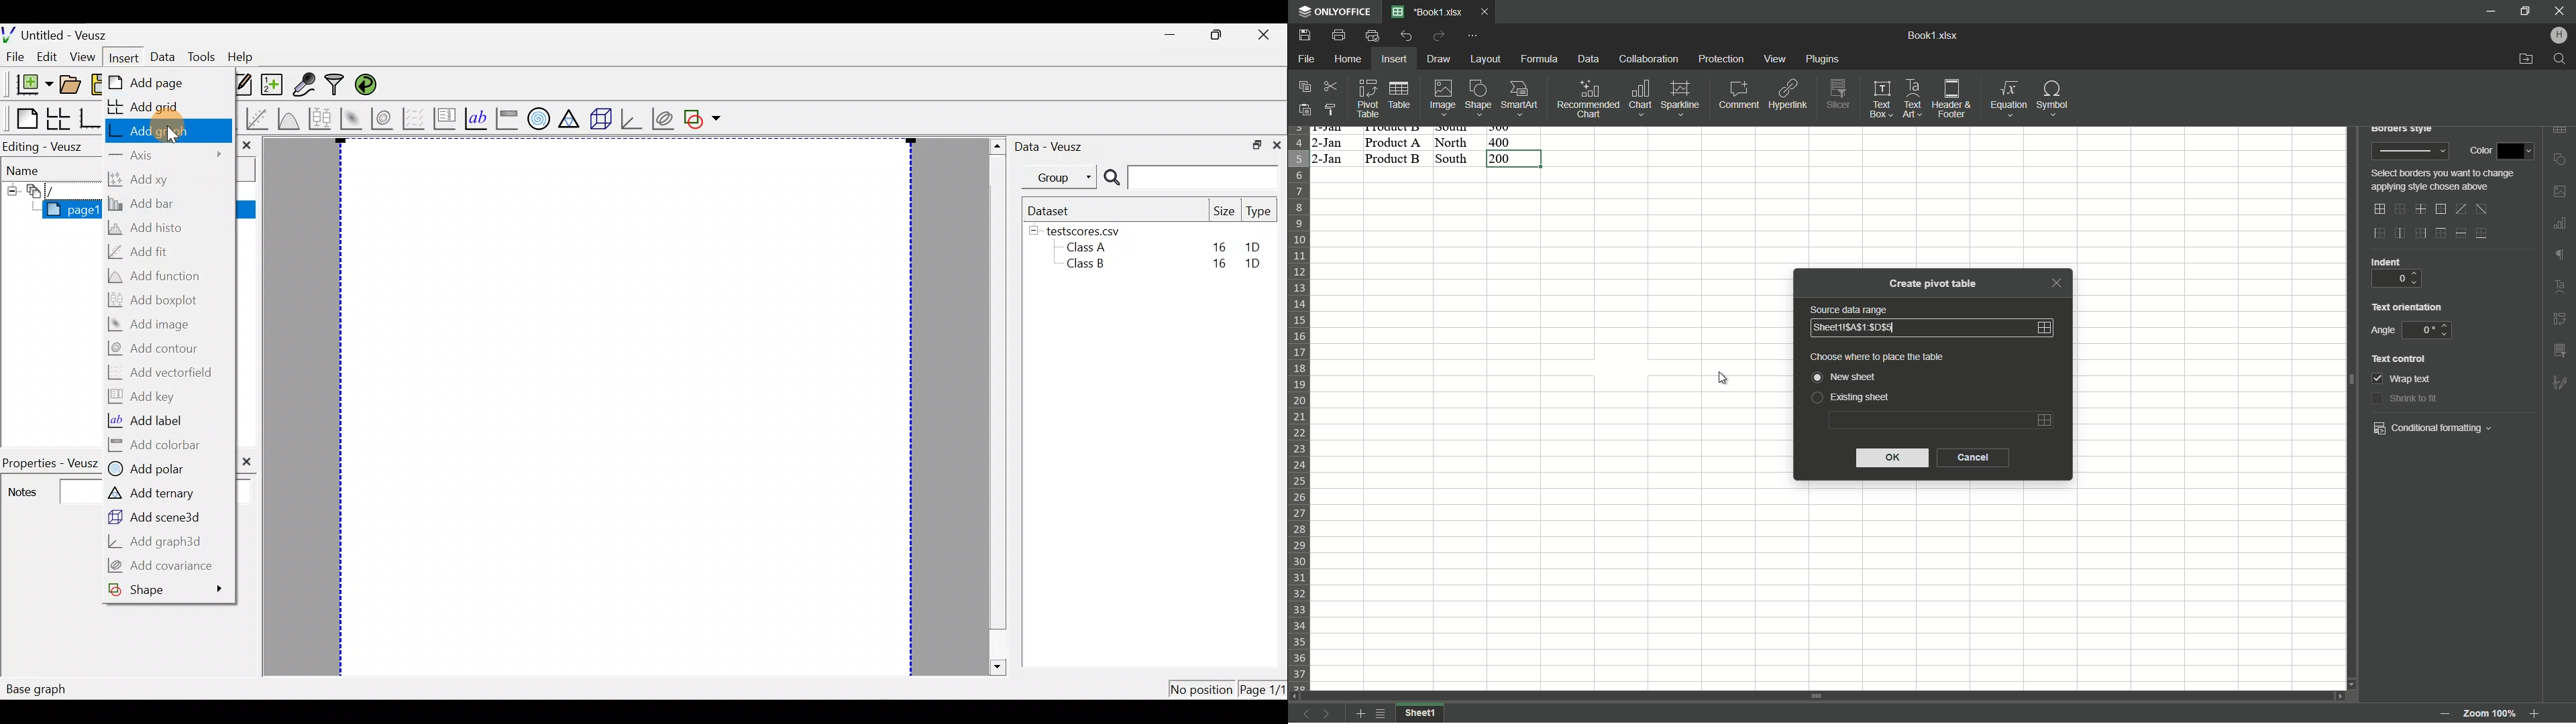  What do you see at coordinates (1421, 713) in the screenshot?
I see `sheet1` at bounding box center [1421, 713].